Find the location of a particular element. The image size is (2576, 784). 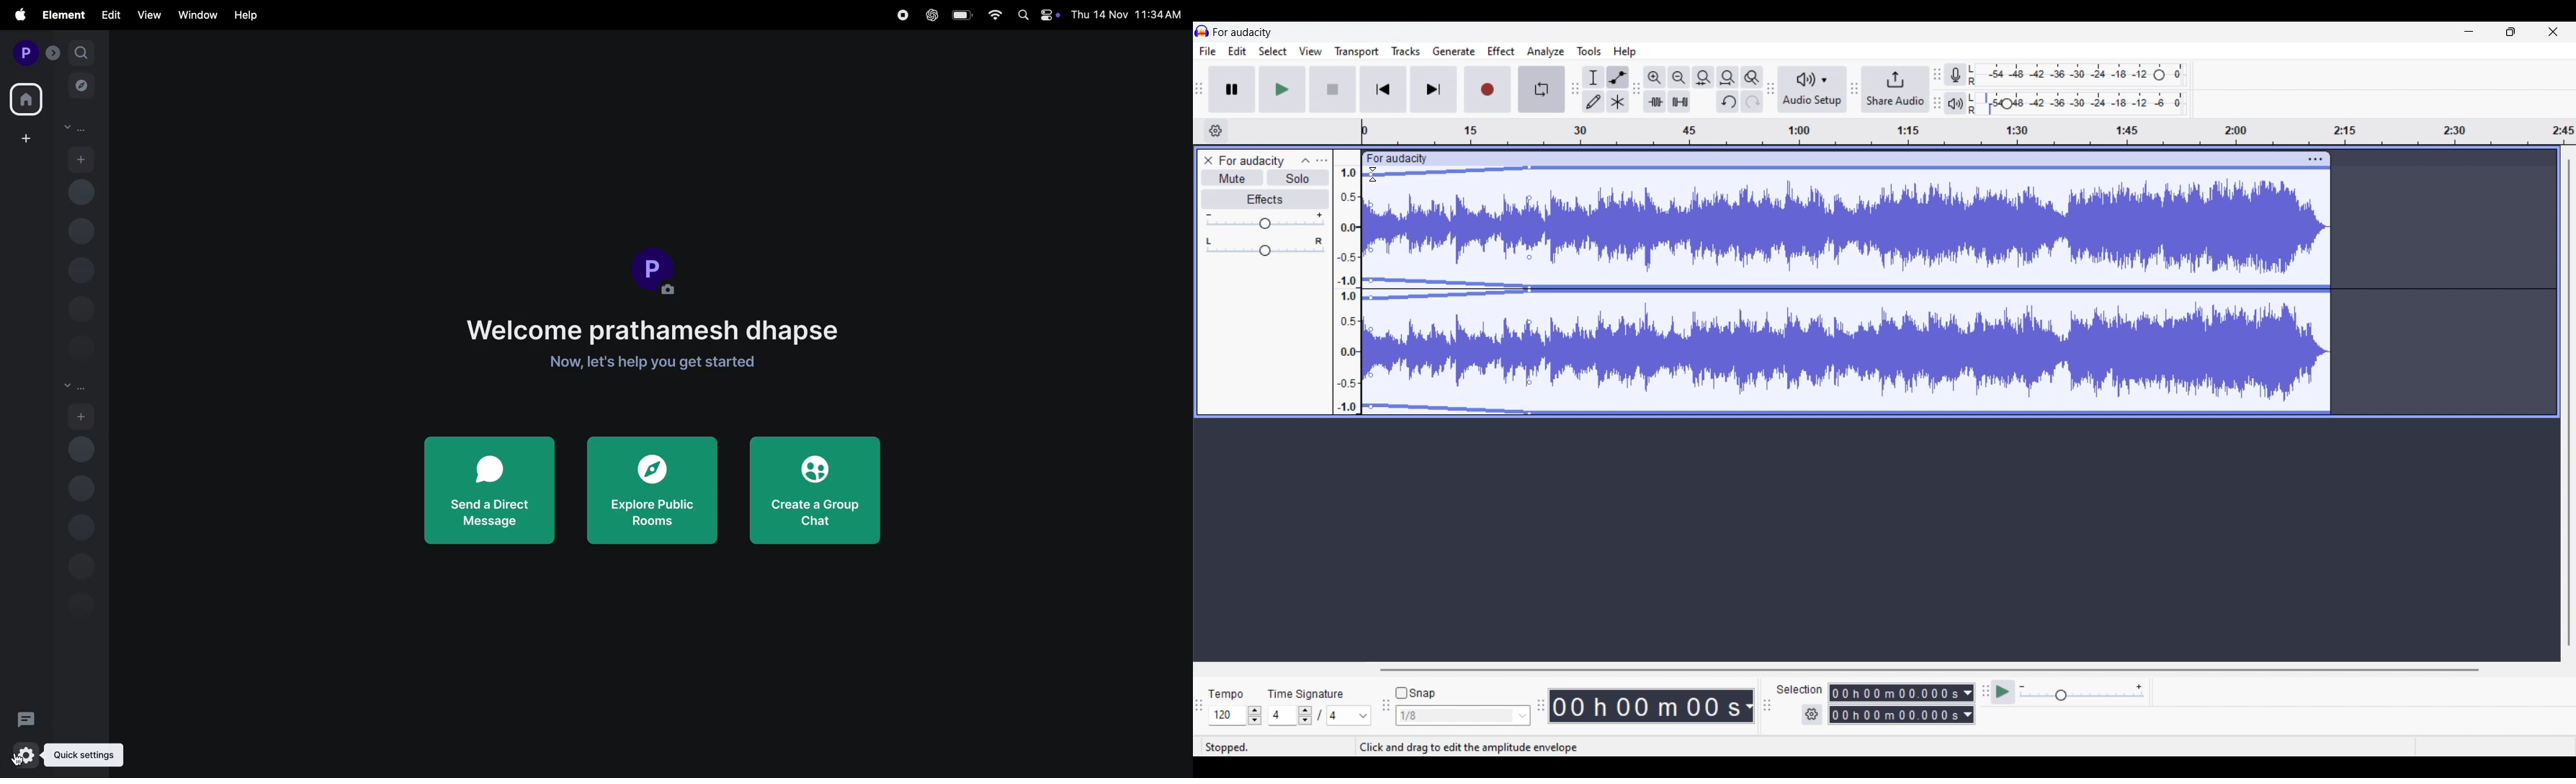

Volume slider is located at coordinates (1266, 221).